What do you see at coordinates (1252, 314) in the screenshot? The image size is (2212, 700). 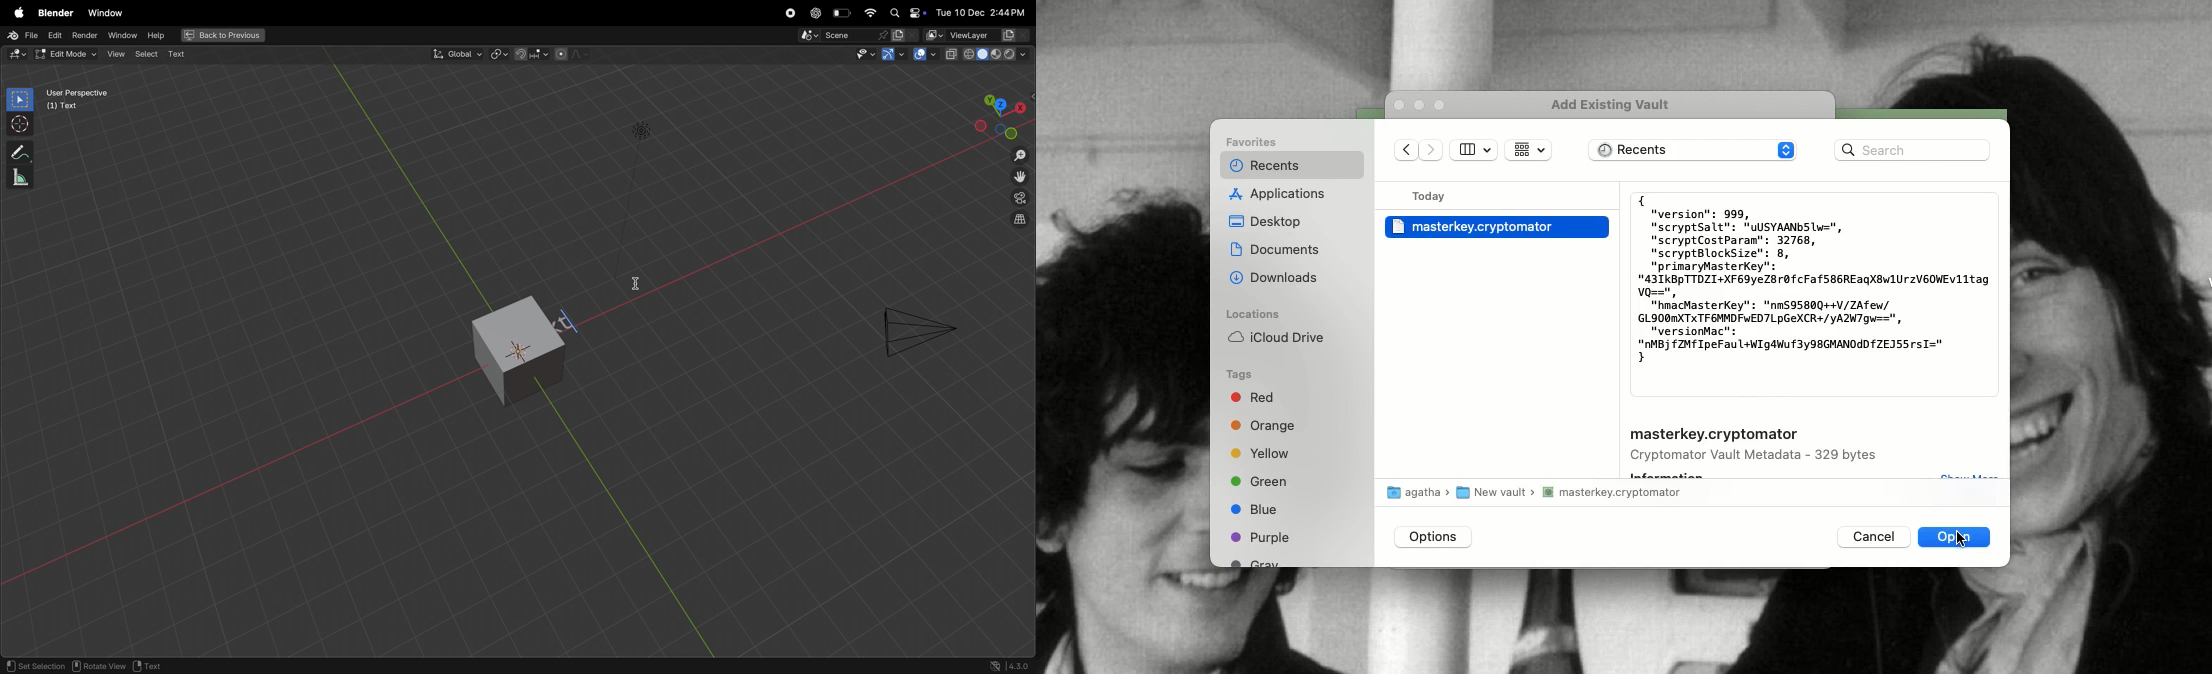 I see `Locations` at bounding box center [1252, 314].